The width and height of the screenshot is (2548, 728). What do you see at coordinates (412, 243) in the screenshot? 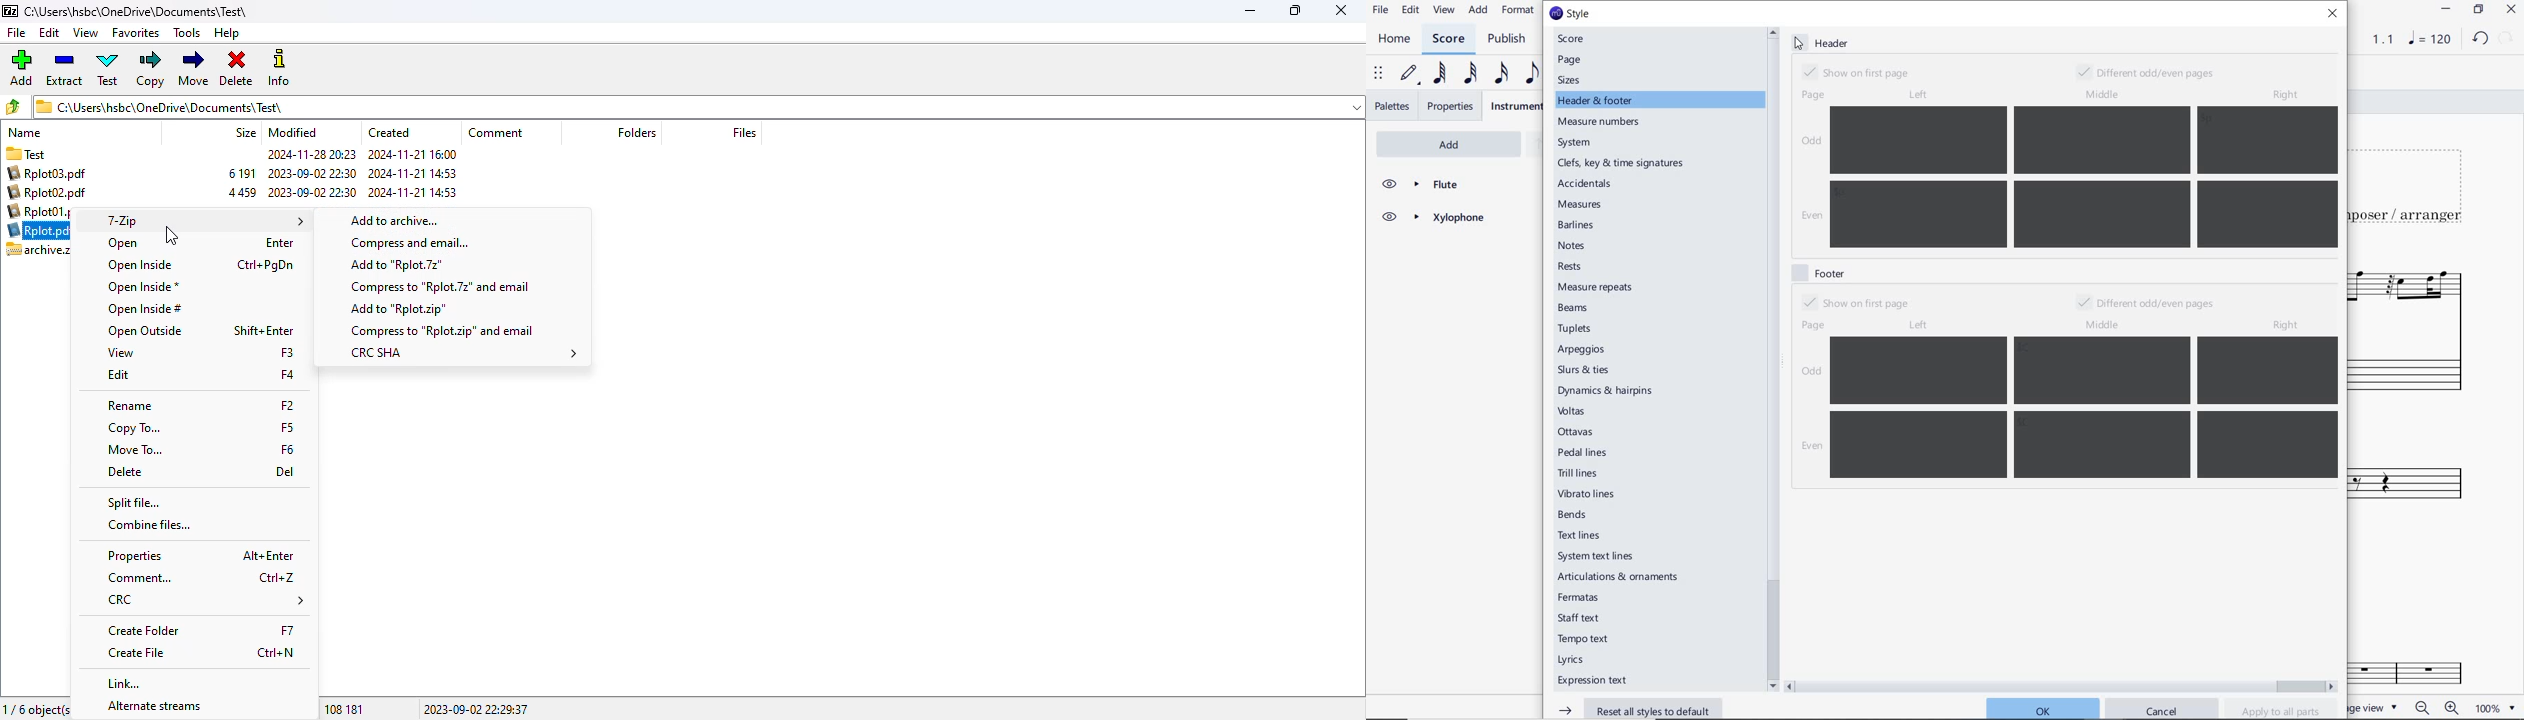
I see `compress and email` at bounding box center [412, 243].